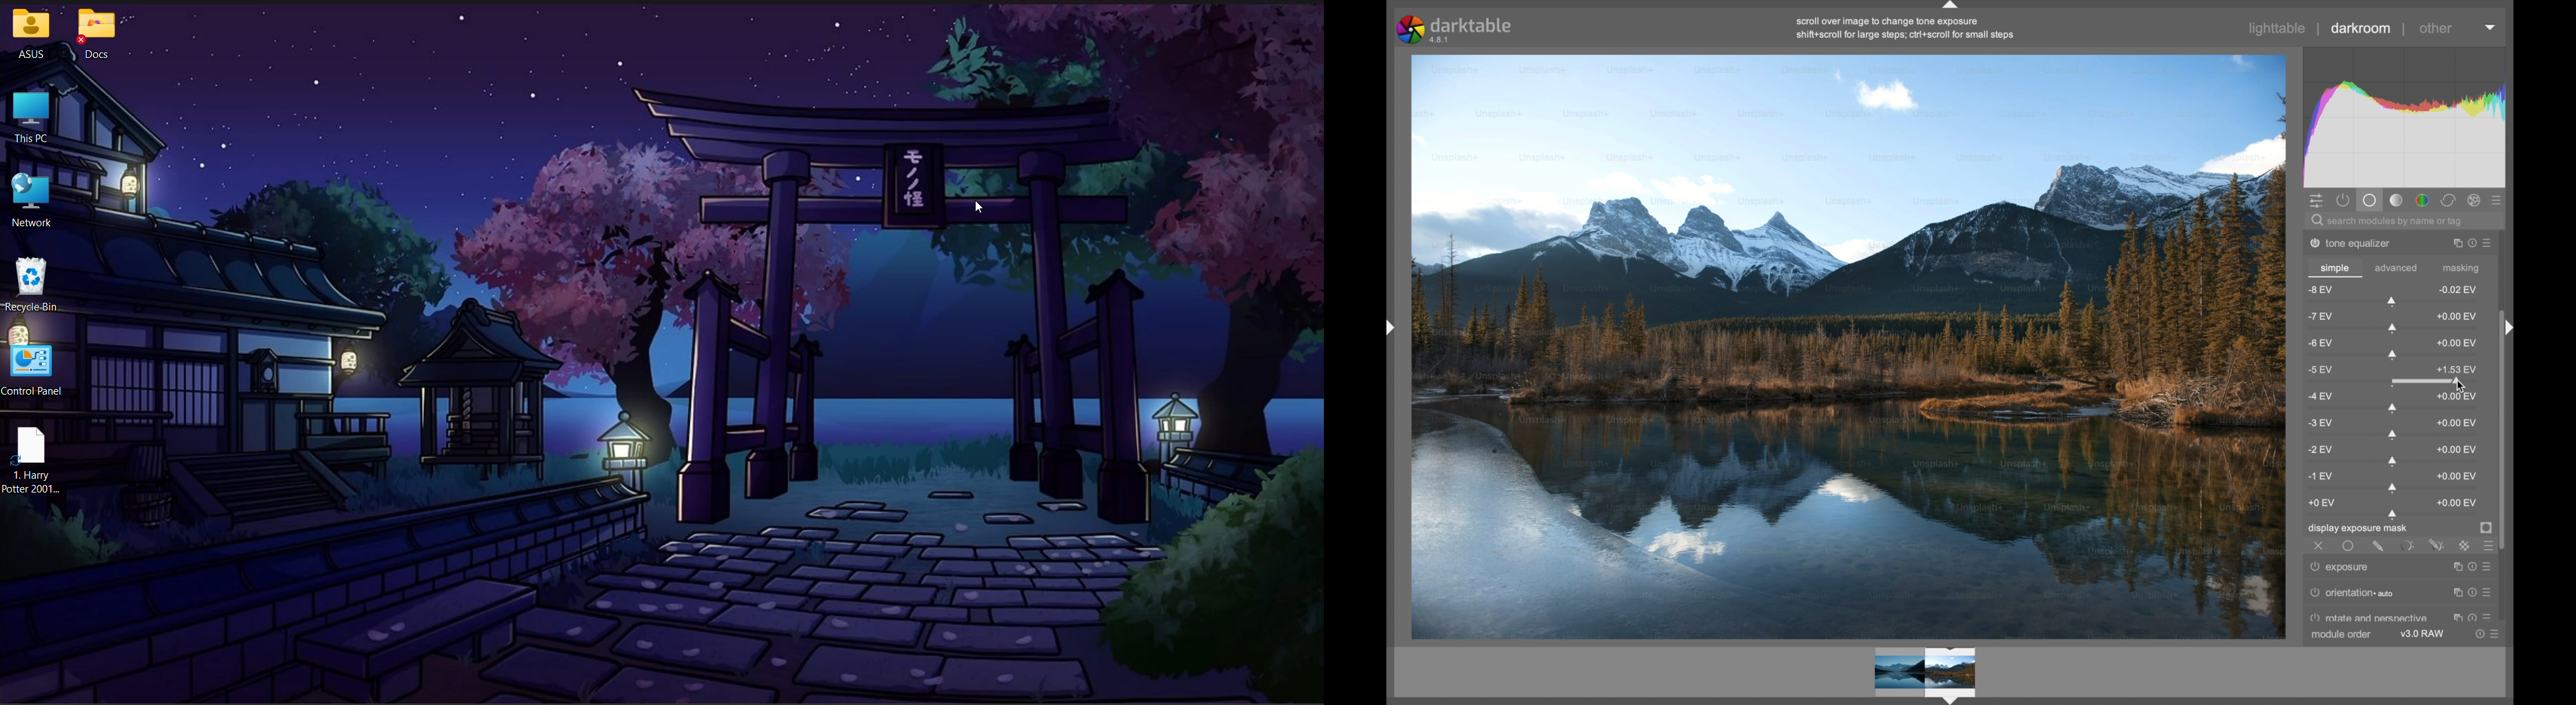 This screenshot has height=728, width=2576. I want to click on uniformly, so click(2348, 546).